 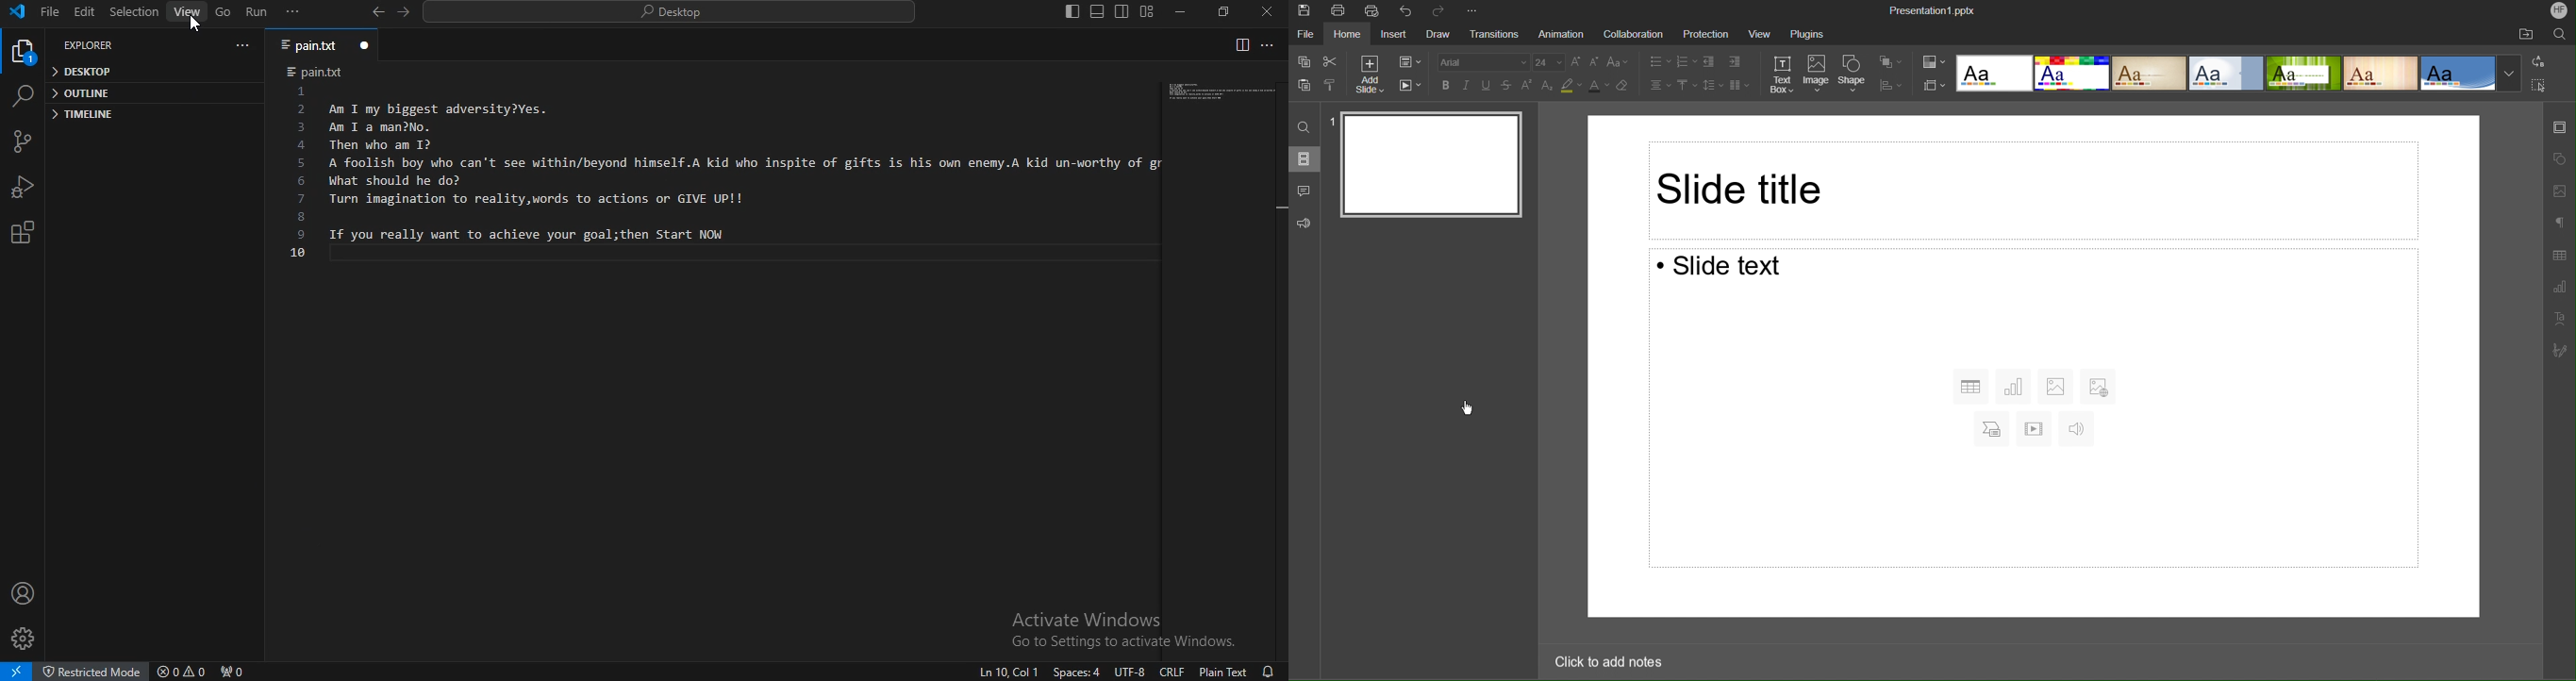 I want to click on Feedback and Support, so click(x=1304, y=224).